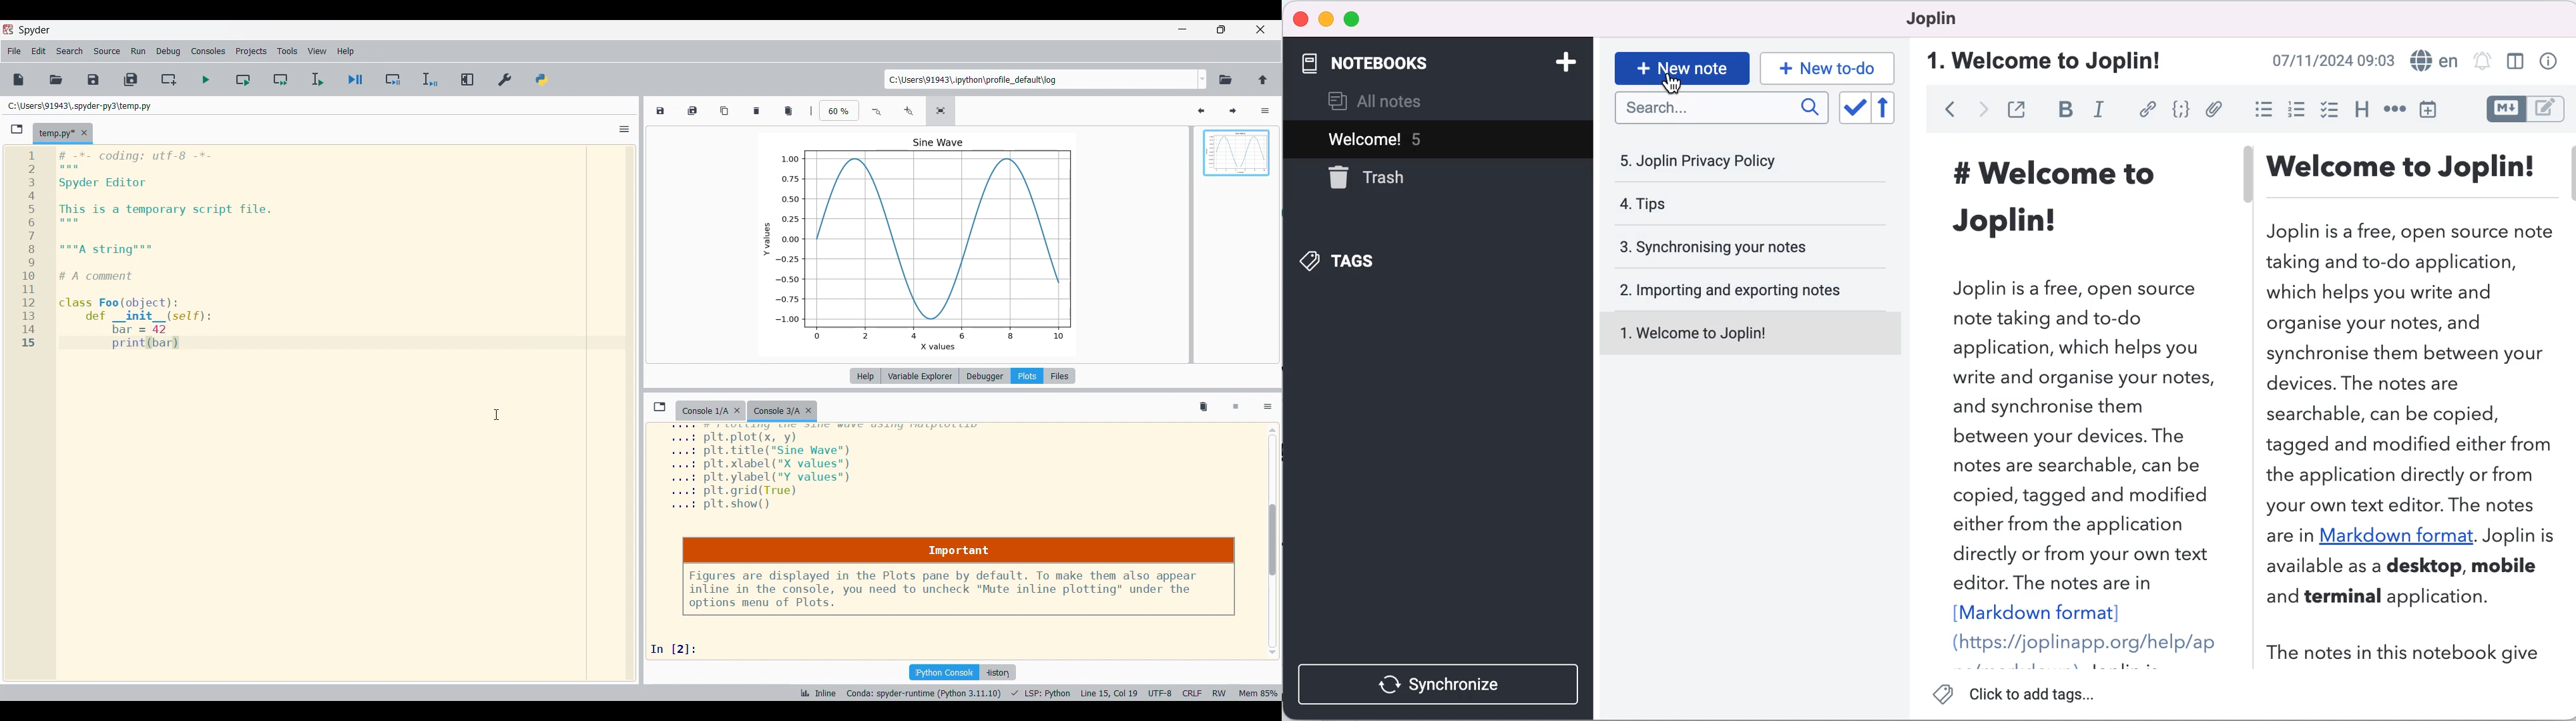 Image resolution: width=2576 pixels, height=728 pixels. I want to click on insert time, so click(2428, 112).